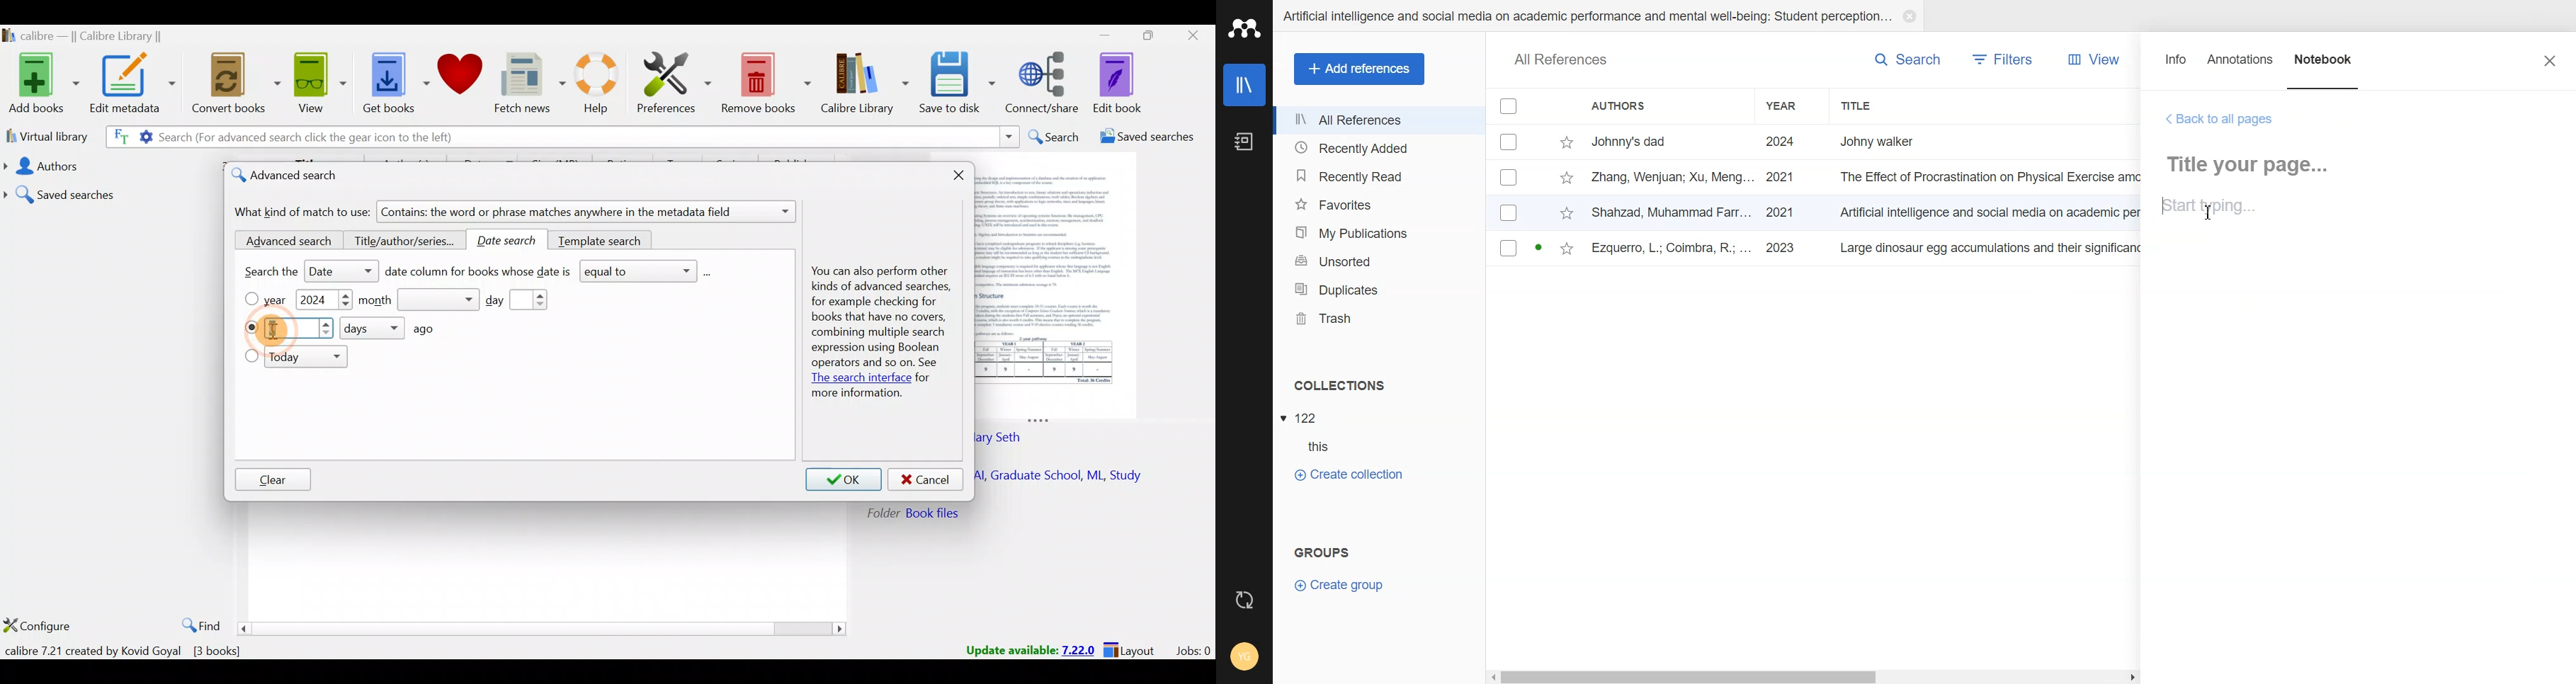 This screenshot has width=2576, height=700. Describe the element at coordinates (1815, 676) in the screenshot. I see `Horizontal Scroll bar` at that location.